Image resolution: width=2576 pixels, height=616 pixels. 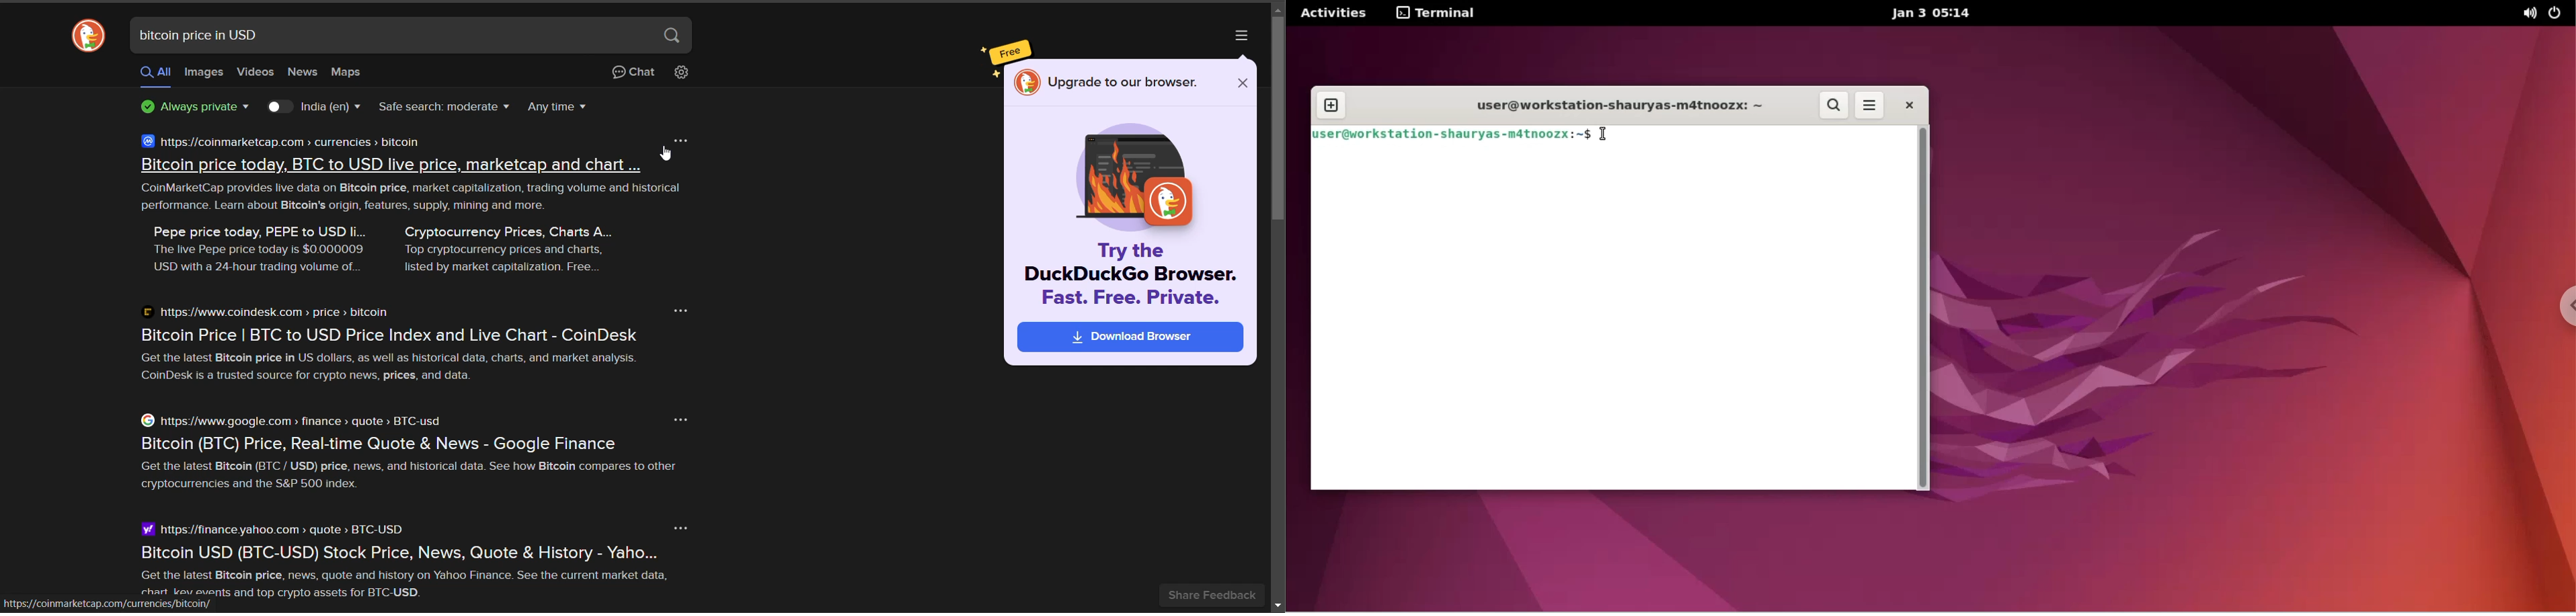 I want to click on country, so click(x=329, y=108).